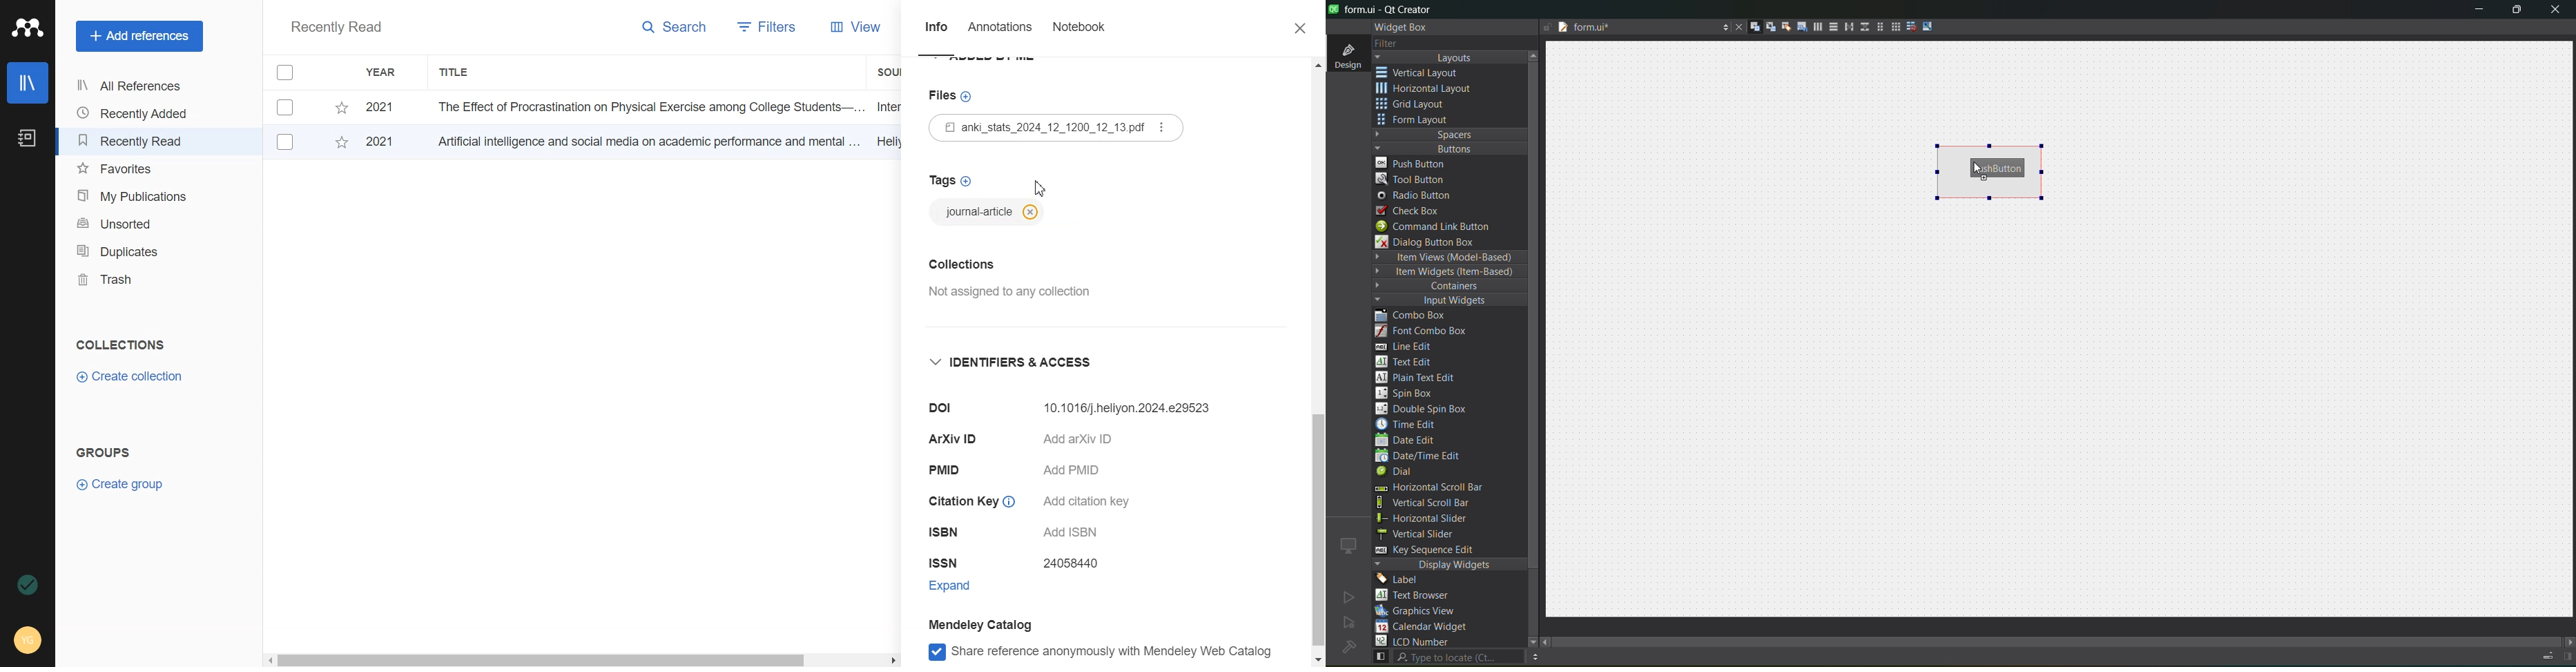 The height and width of the screenshot is (672, 2576). What do you see at coordinates (991, 216) in the screenshot?
I see `journal-article` at bounding box center [991, 216].